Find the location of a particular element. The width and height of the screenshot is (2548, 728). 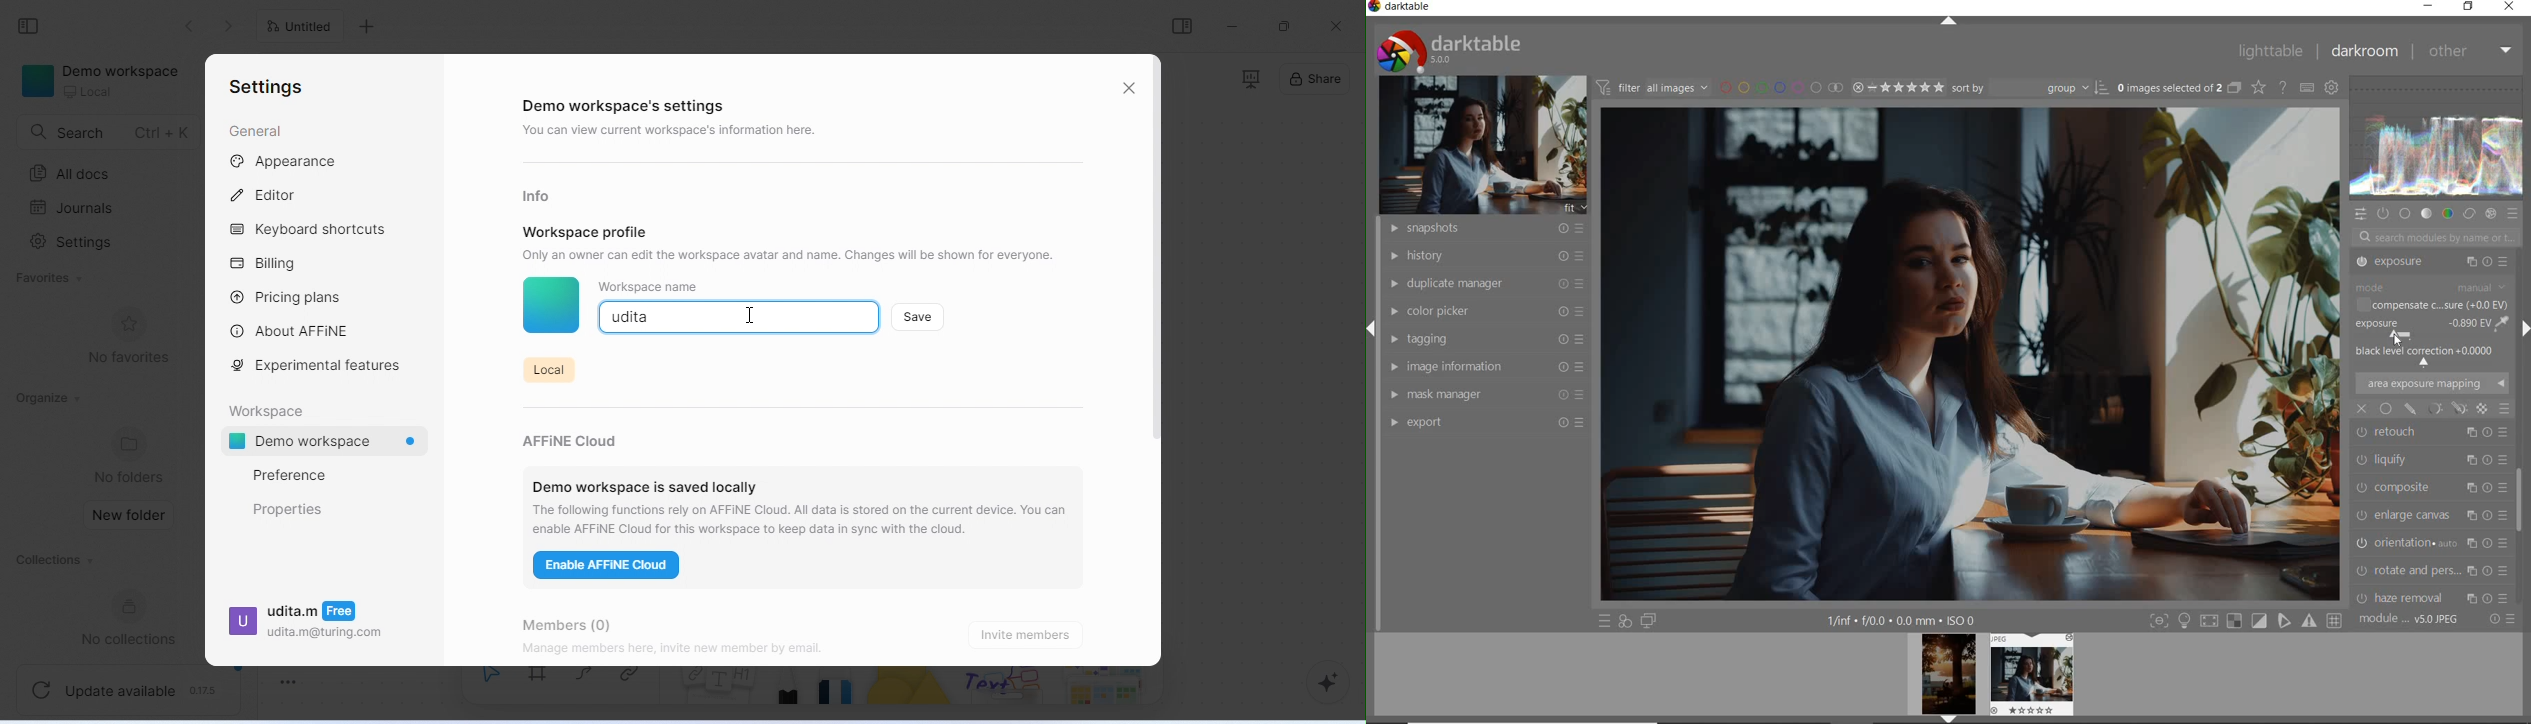

ORIENTATION is located at coordinates (2434, 456).